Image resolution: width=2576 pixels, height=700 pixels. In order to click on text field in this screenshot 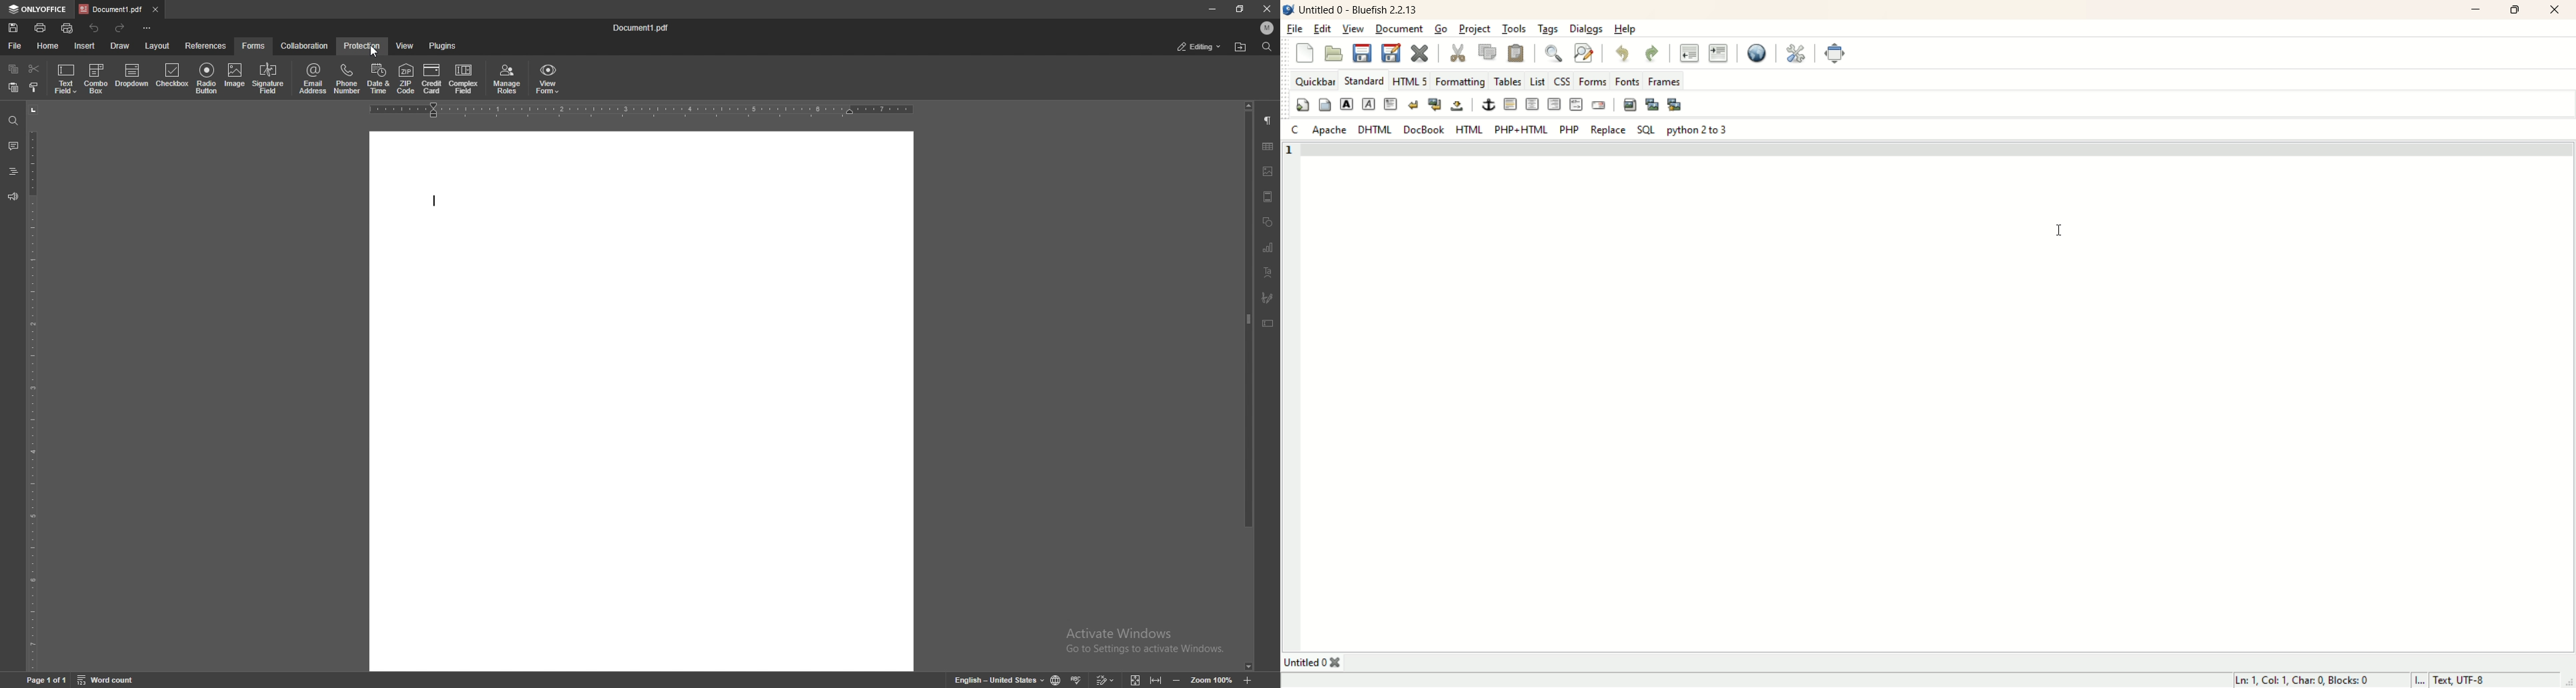, I will do `click(66, 79)`.